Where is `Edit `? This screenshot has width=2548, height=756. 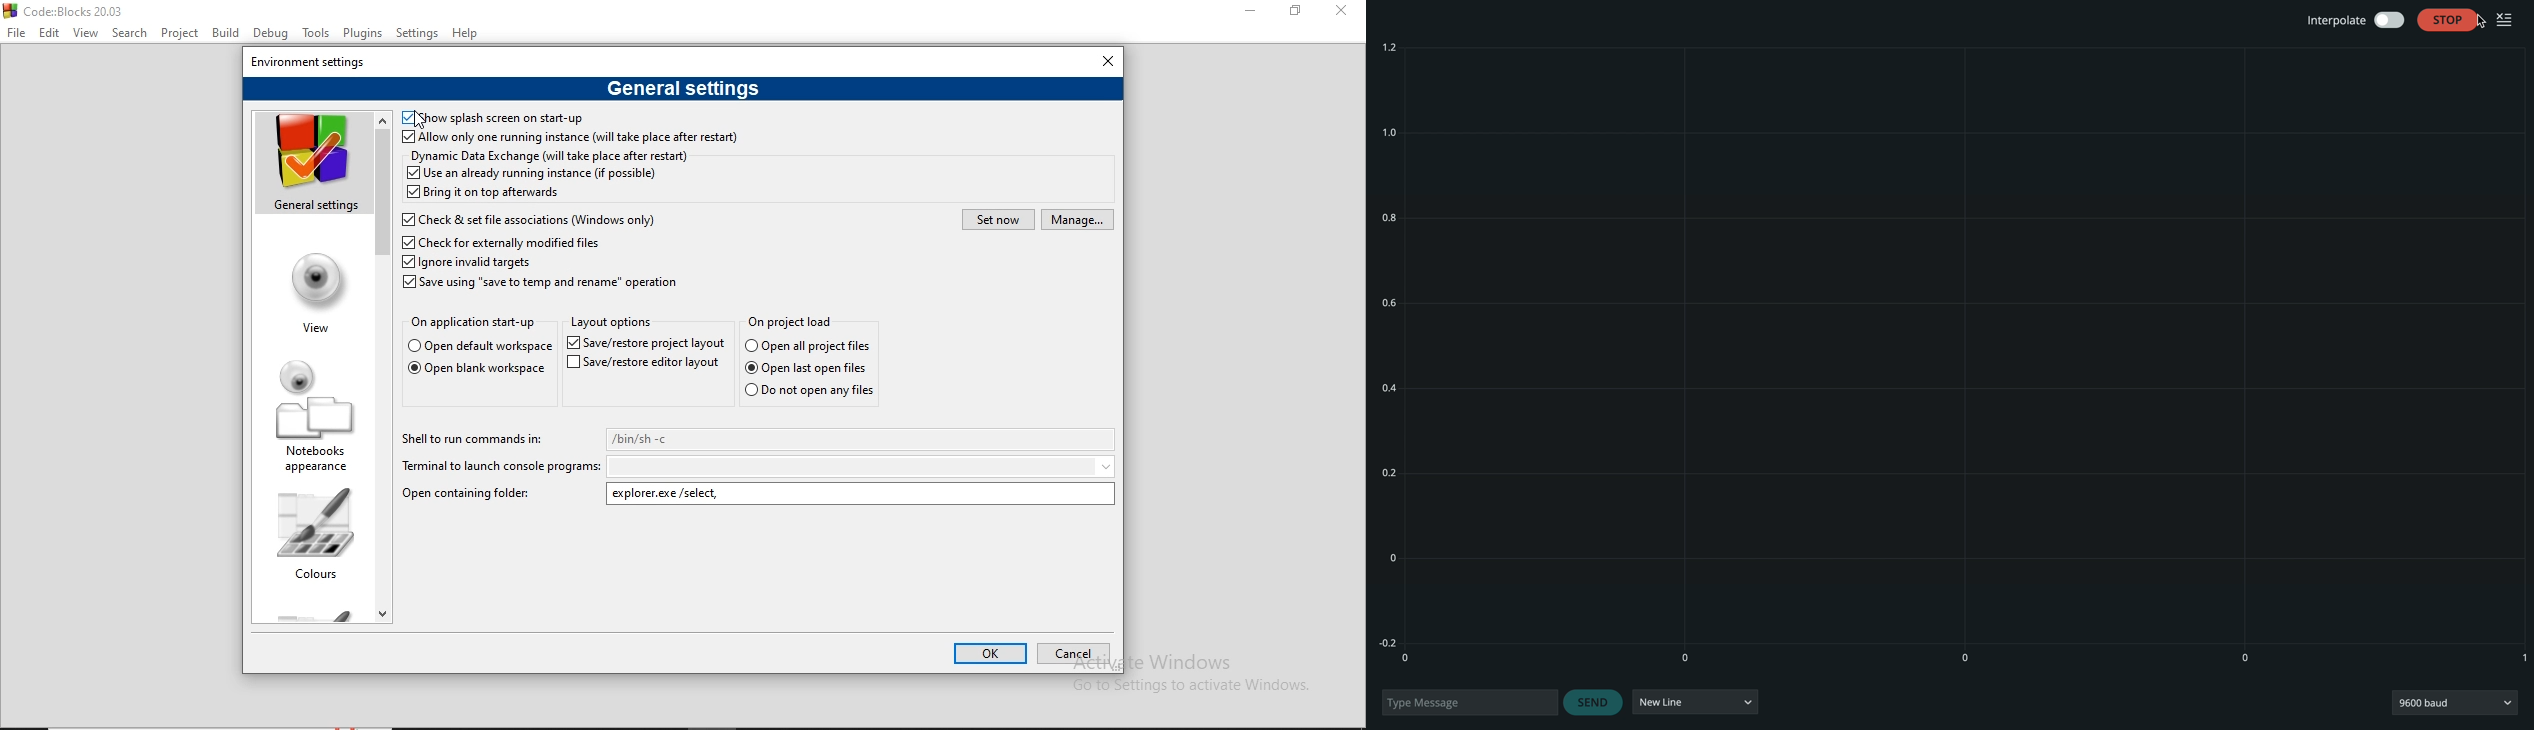 Edit  is located at coordinates (50, 31).